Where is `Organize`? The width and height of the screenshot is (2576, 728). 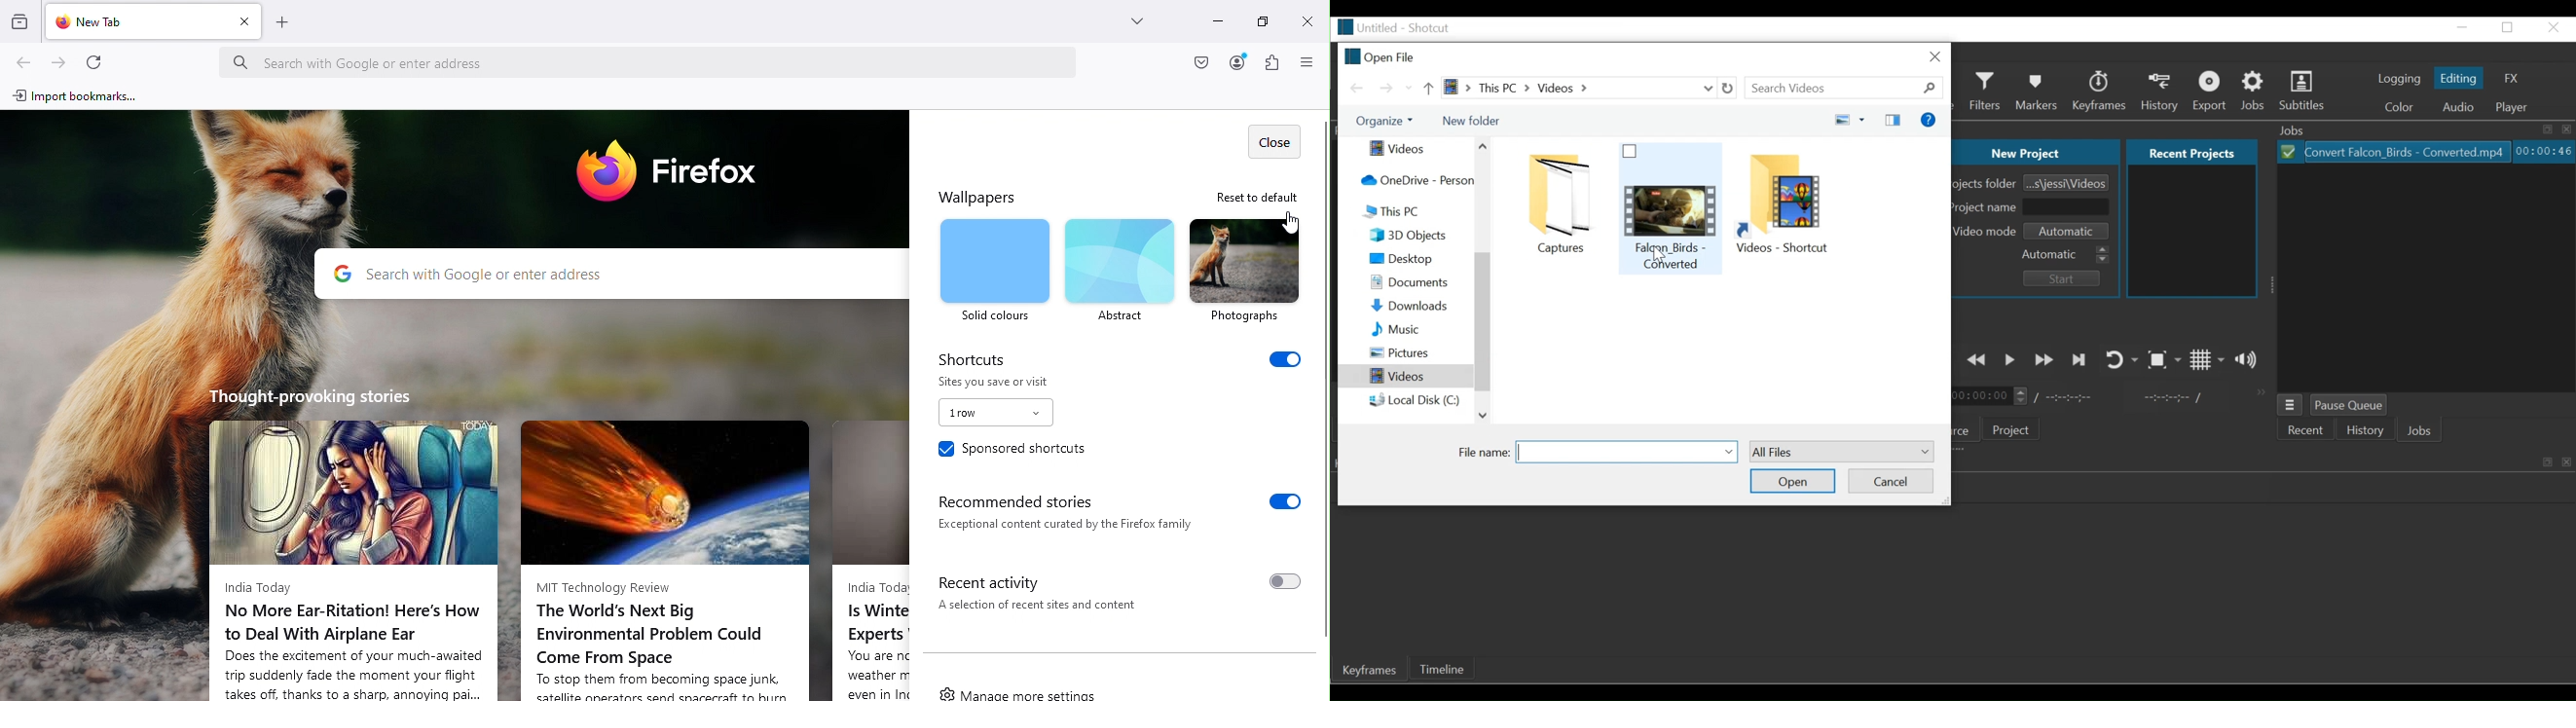
Organize is located at coordinates (1386, 121).